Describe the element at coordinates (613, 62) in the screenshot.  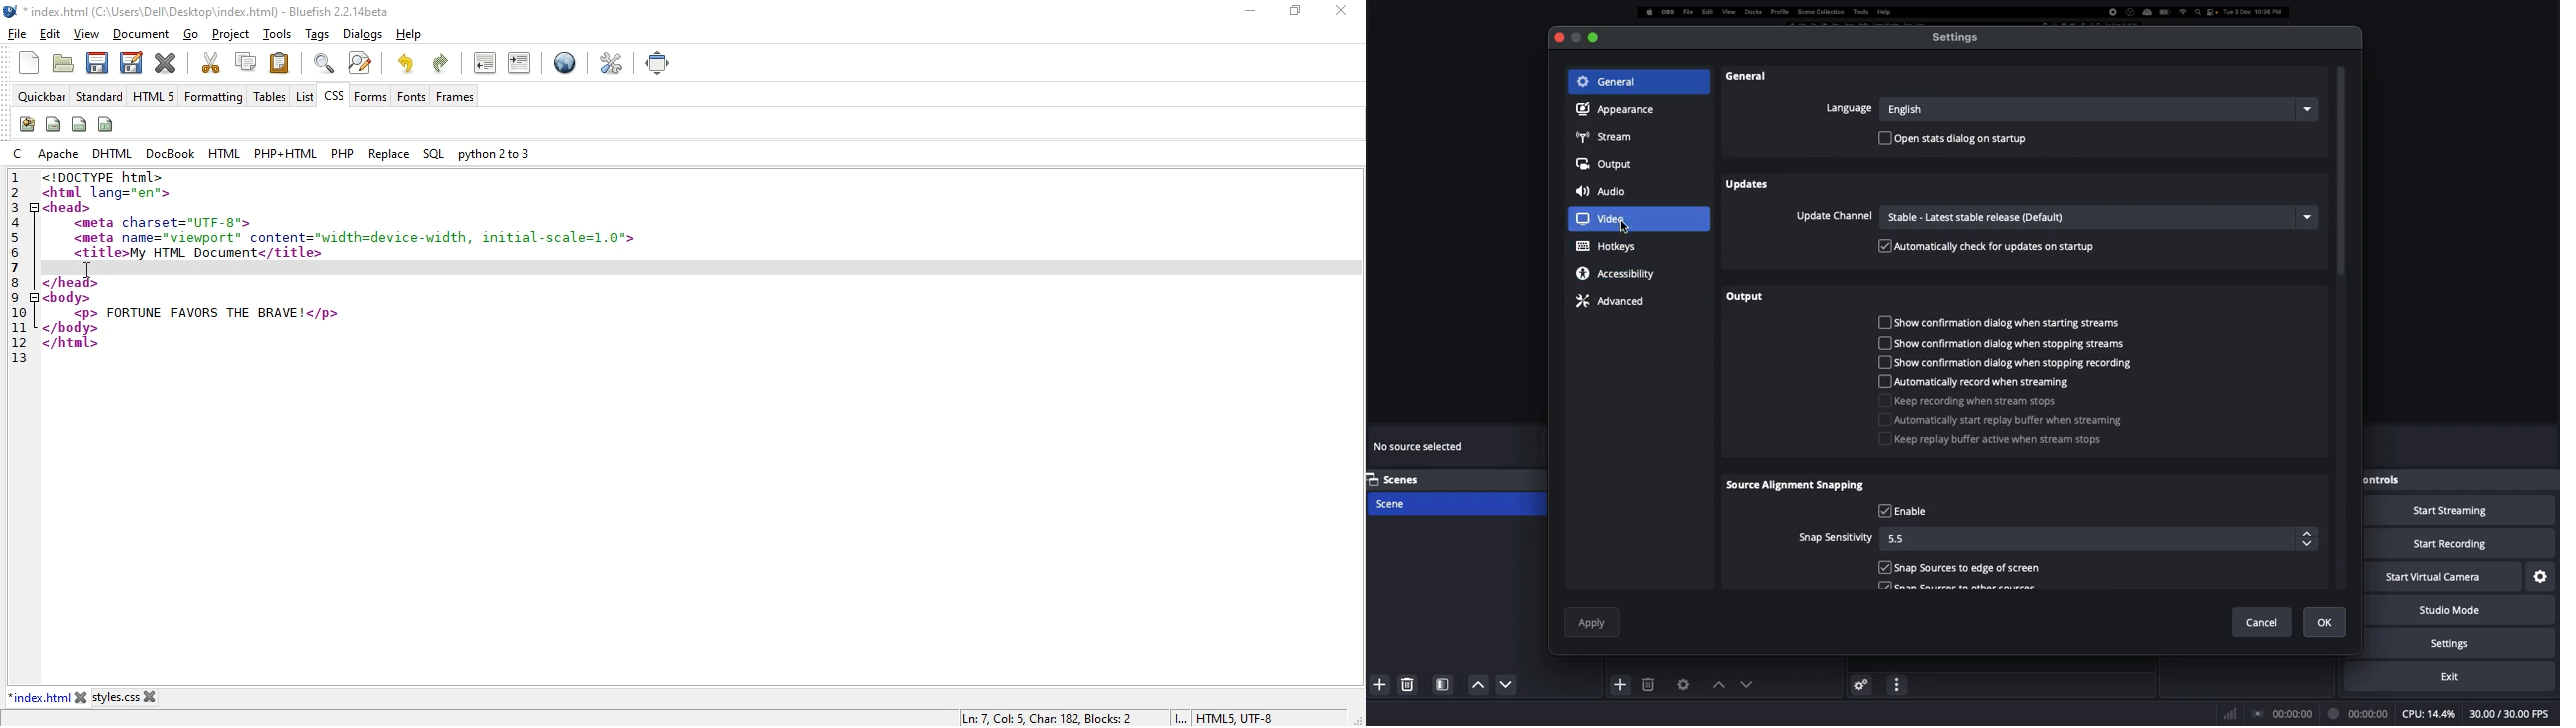
I see `edit preferences` at that location.